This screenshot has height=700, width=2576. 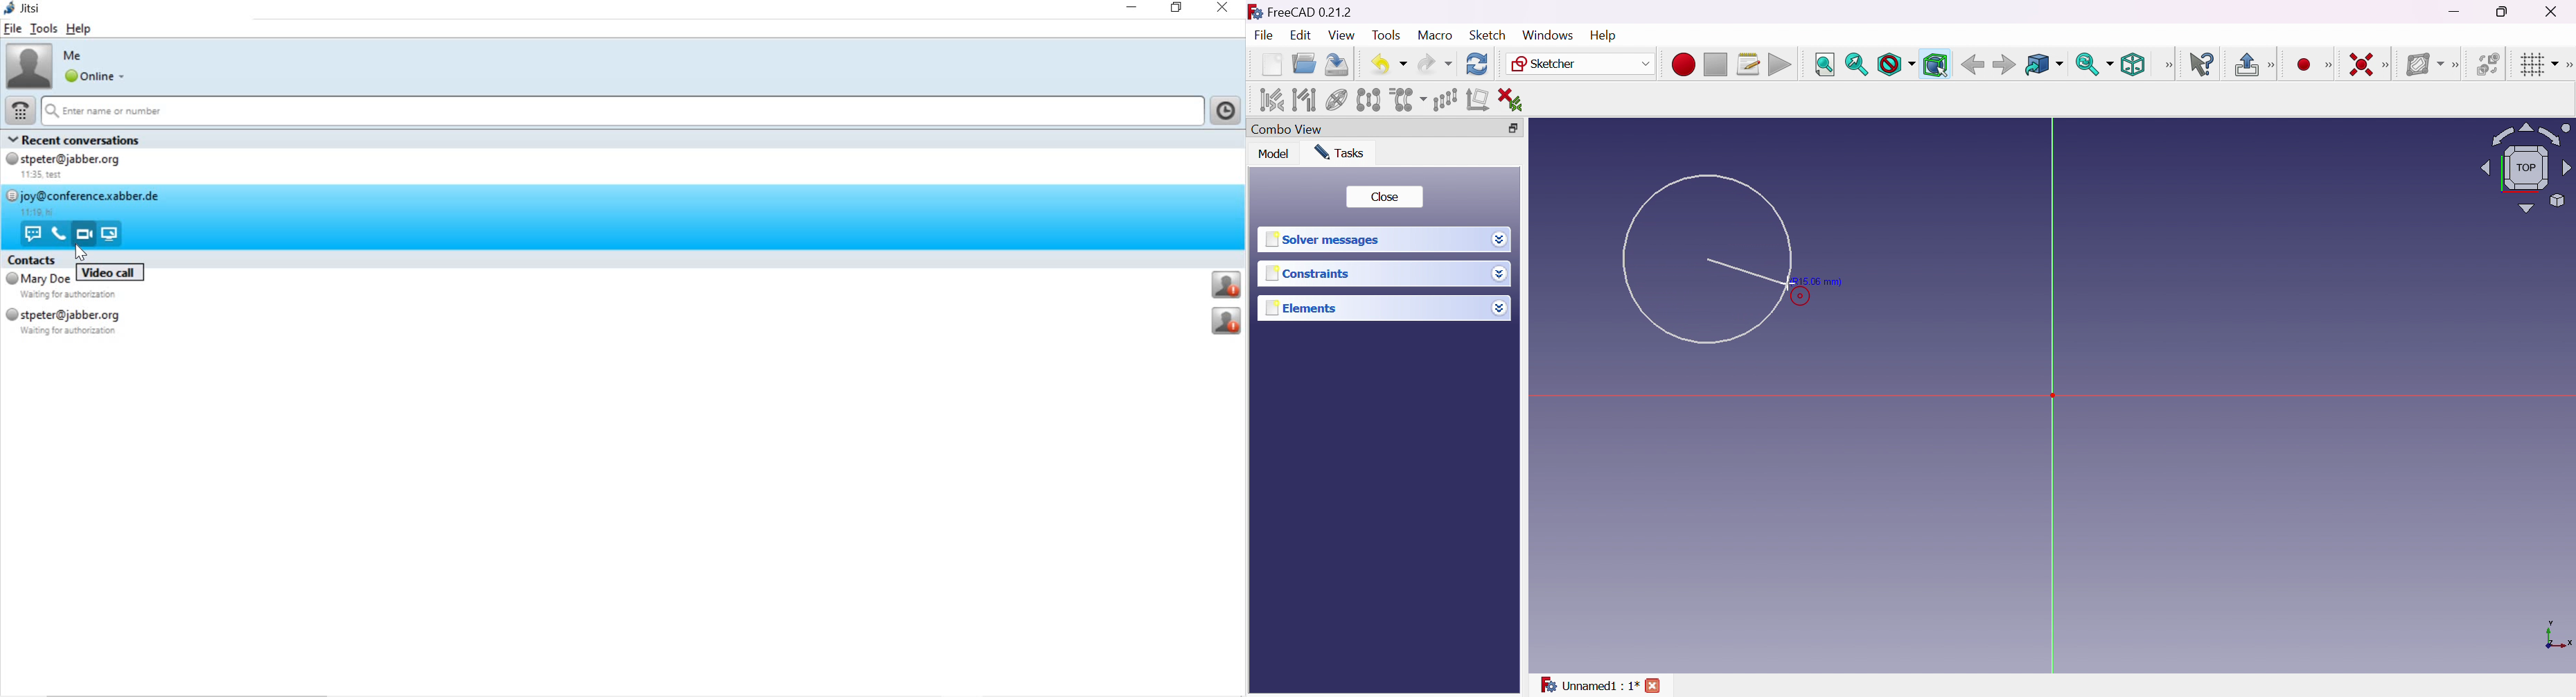 What do you see at coordinates (32, 259) in the screenshot?
I see `Contacts` at bounding box center [32, 259].